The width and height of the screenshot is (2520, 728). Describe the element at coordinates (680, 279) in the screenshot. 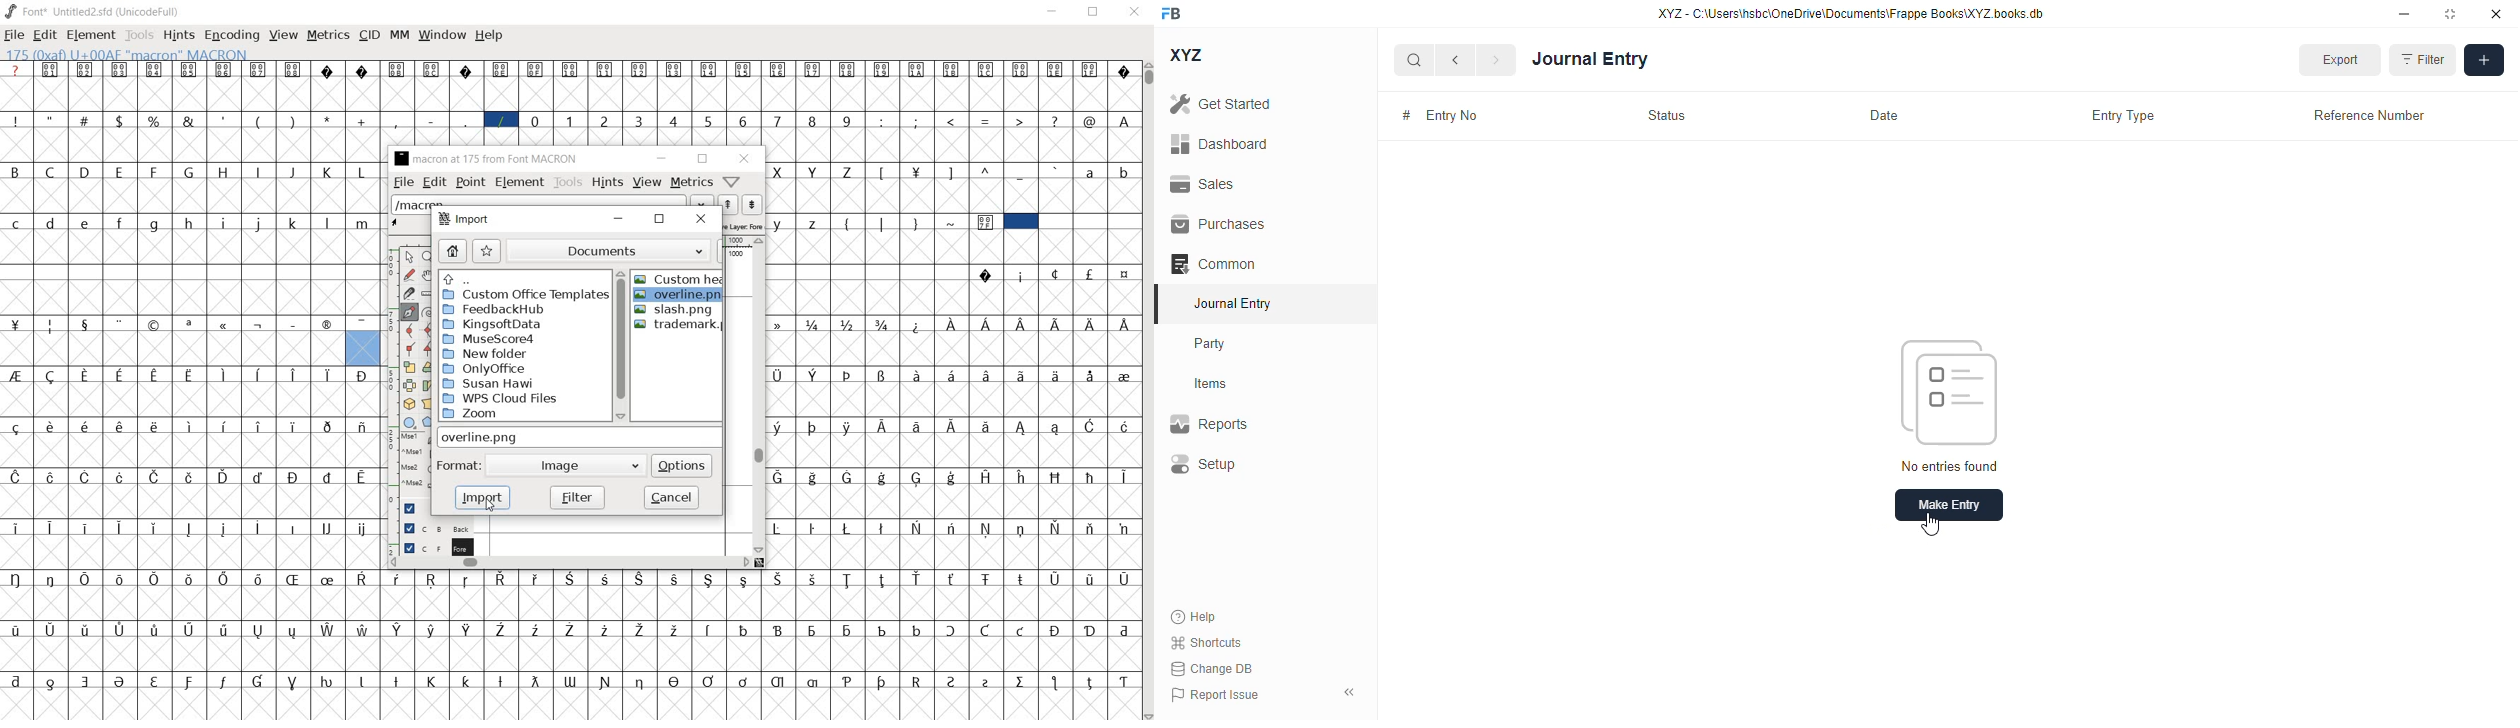

I see `Custom hea` at that location.